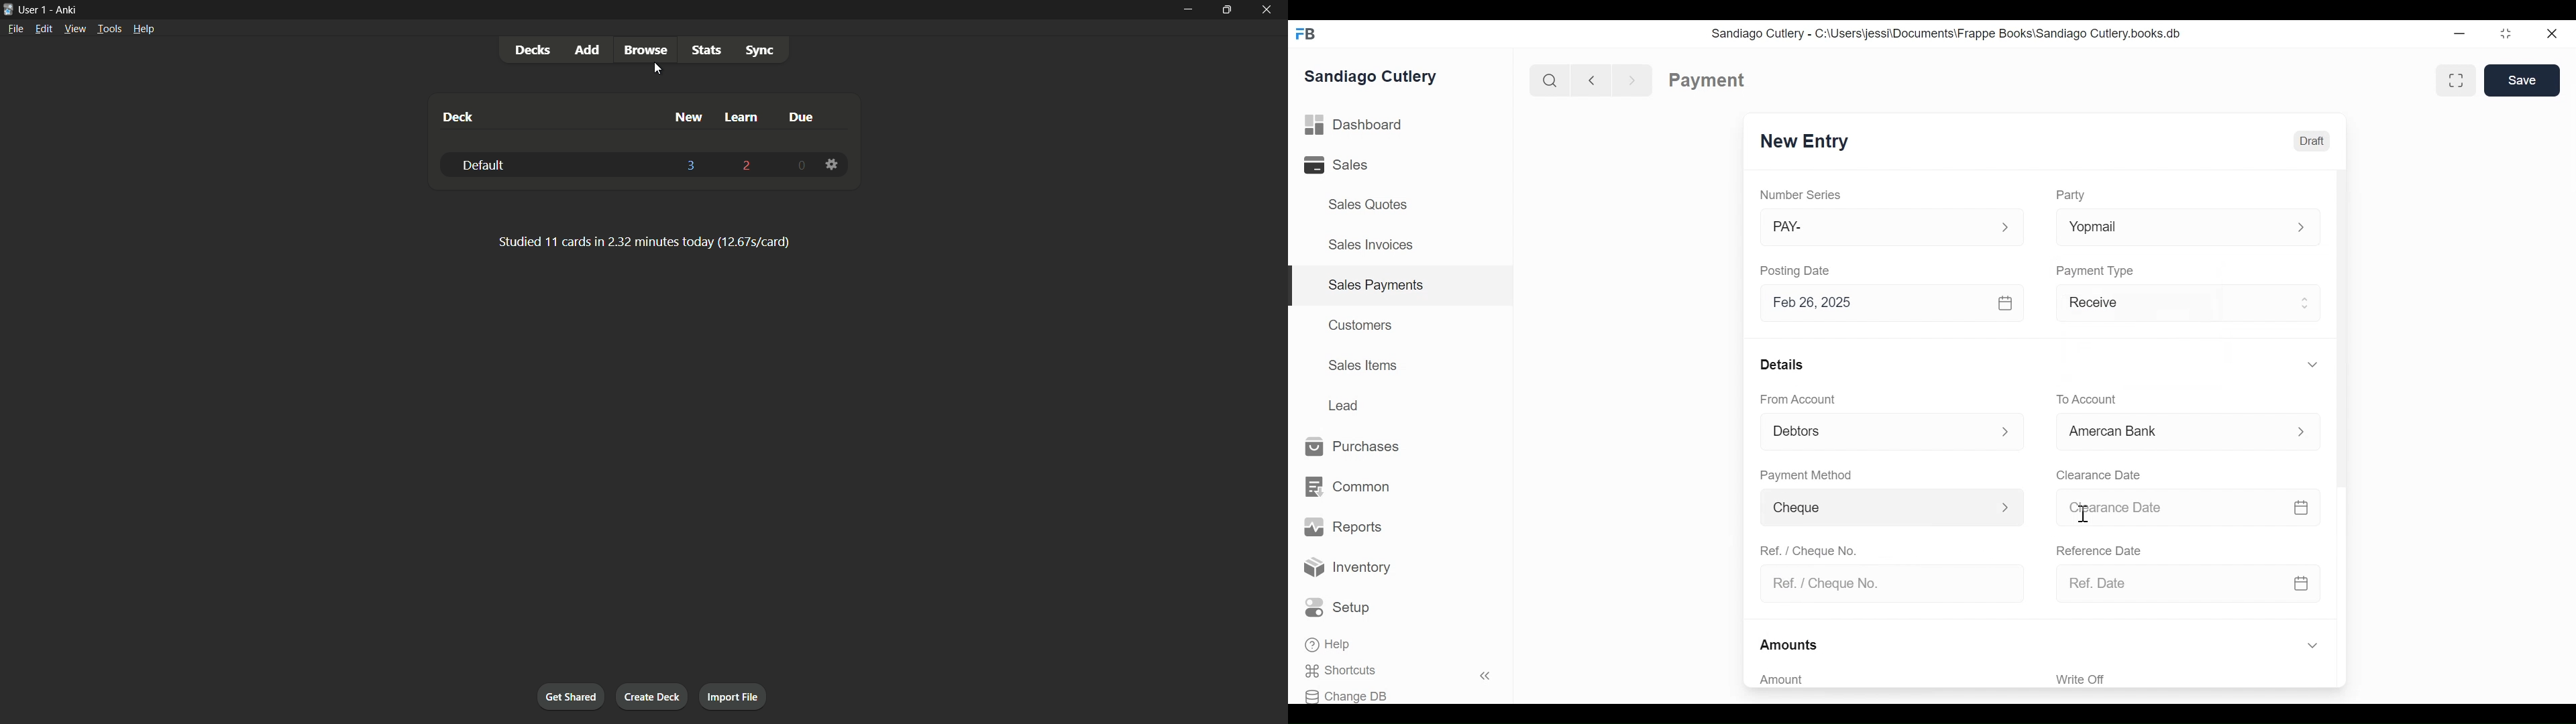  What do you see at coordinates (1874, 303) in the screenshot?
I see `Feb 26, 2025 ` at bounding box center [1874, 303].